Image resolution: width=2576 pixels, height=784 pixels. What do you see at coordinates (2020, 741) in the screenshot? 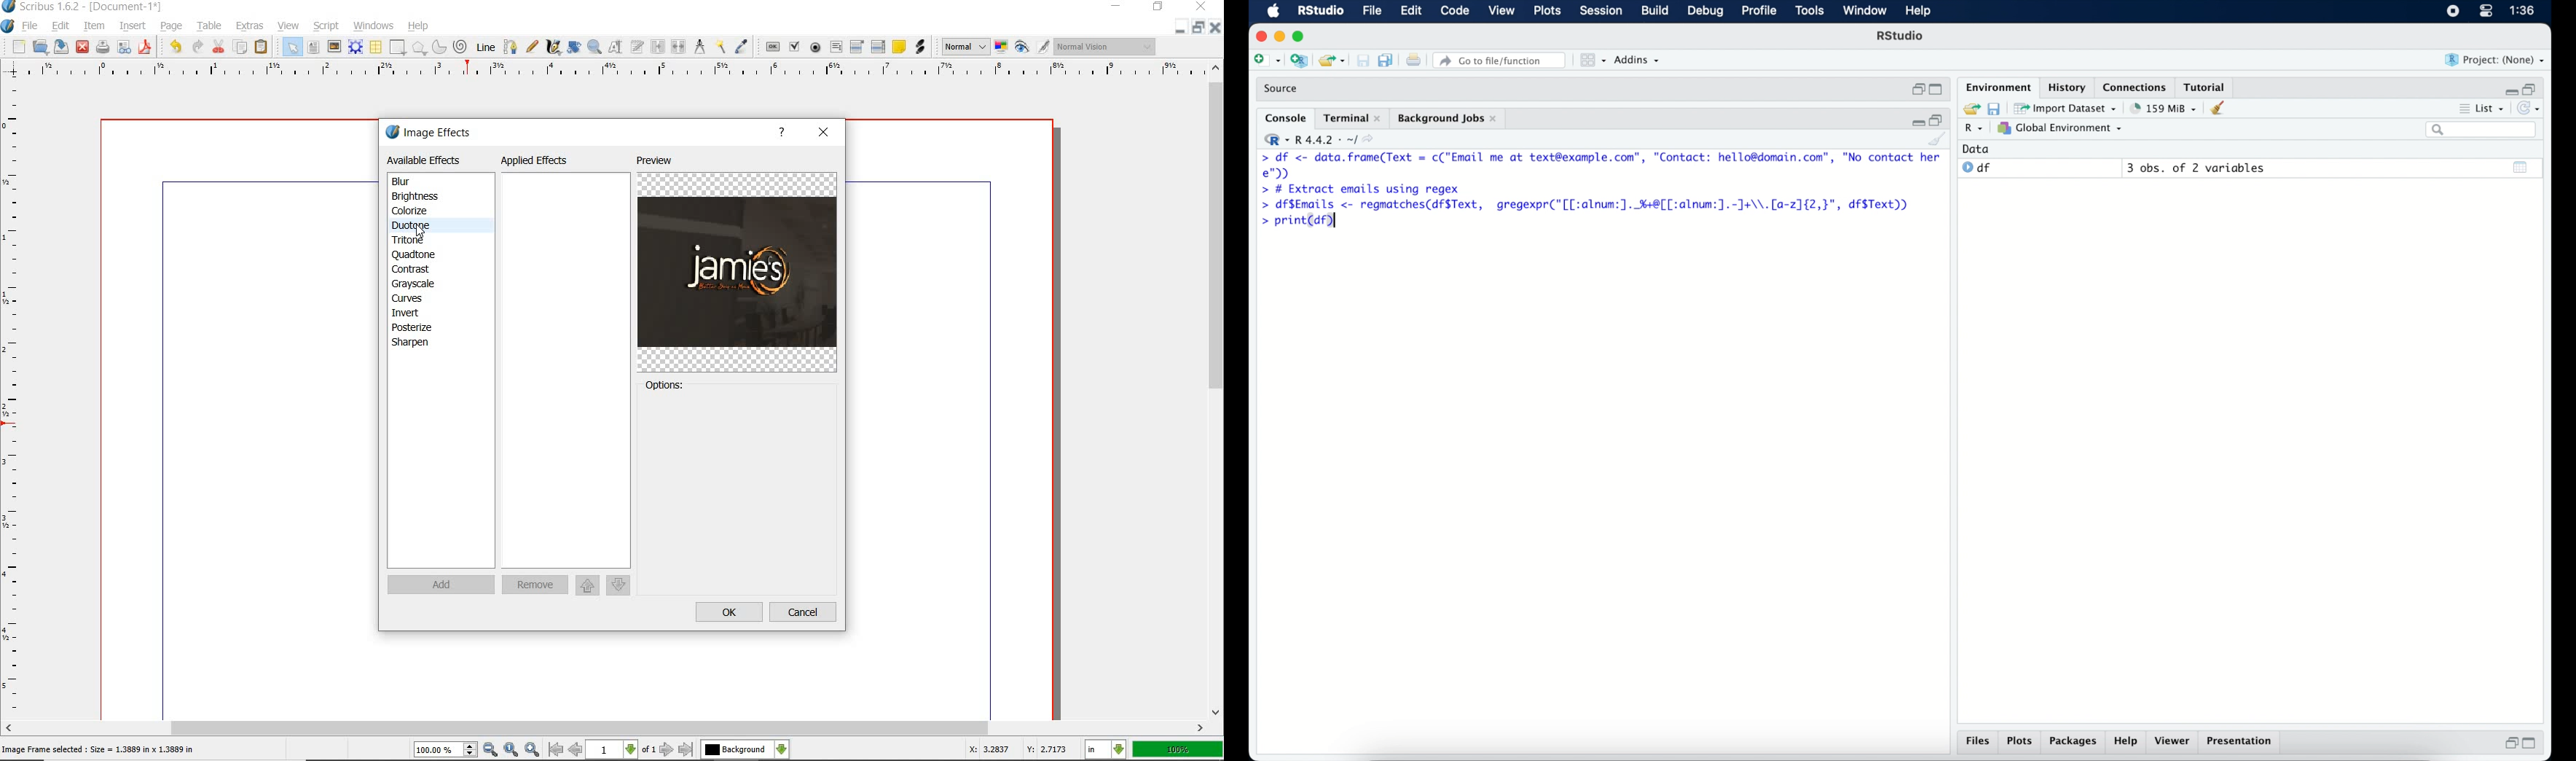
I see `plots` at bounding box center [2020, 741].